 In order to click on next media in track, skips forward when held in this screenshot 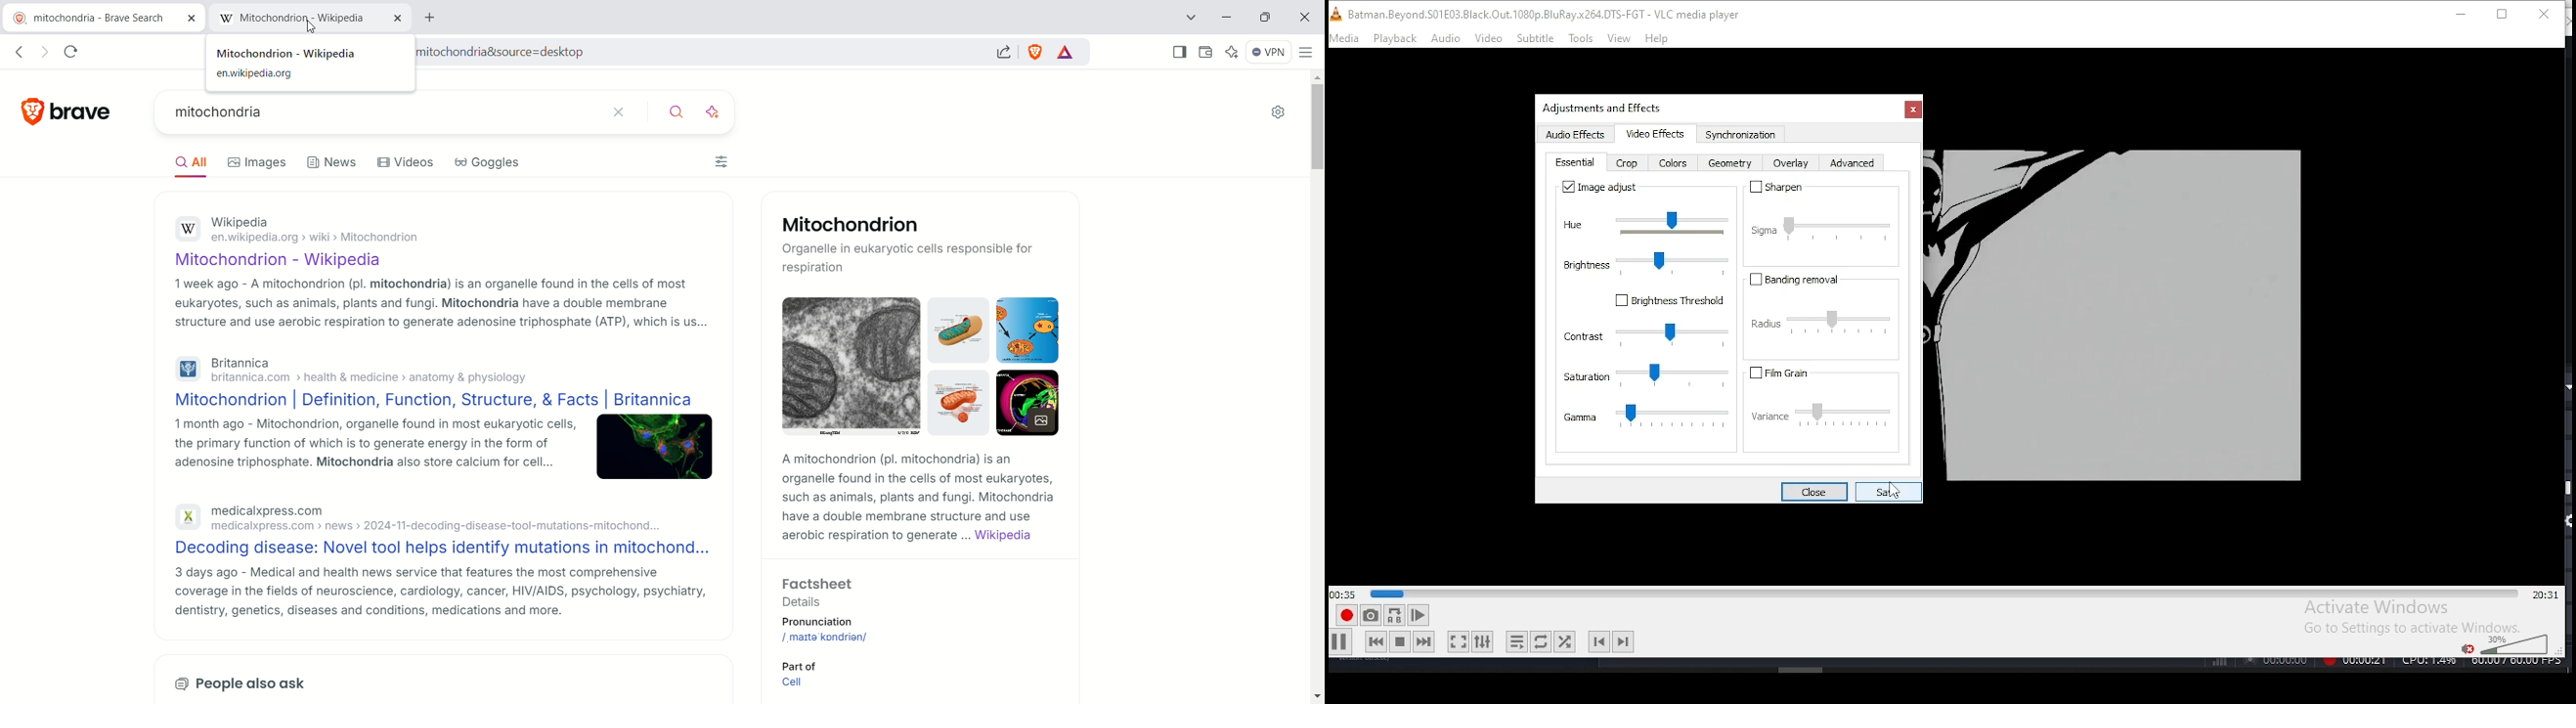, I will do `click(1424, 642)`.